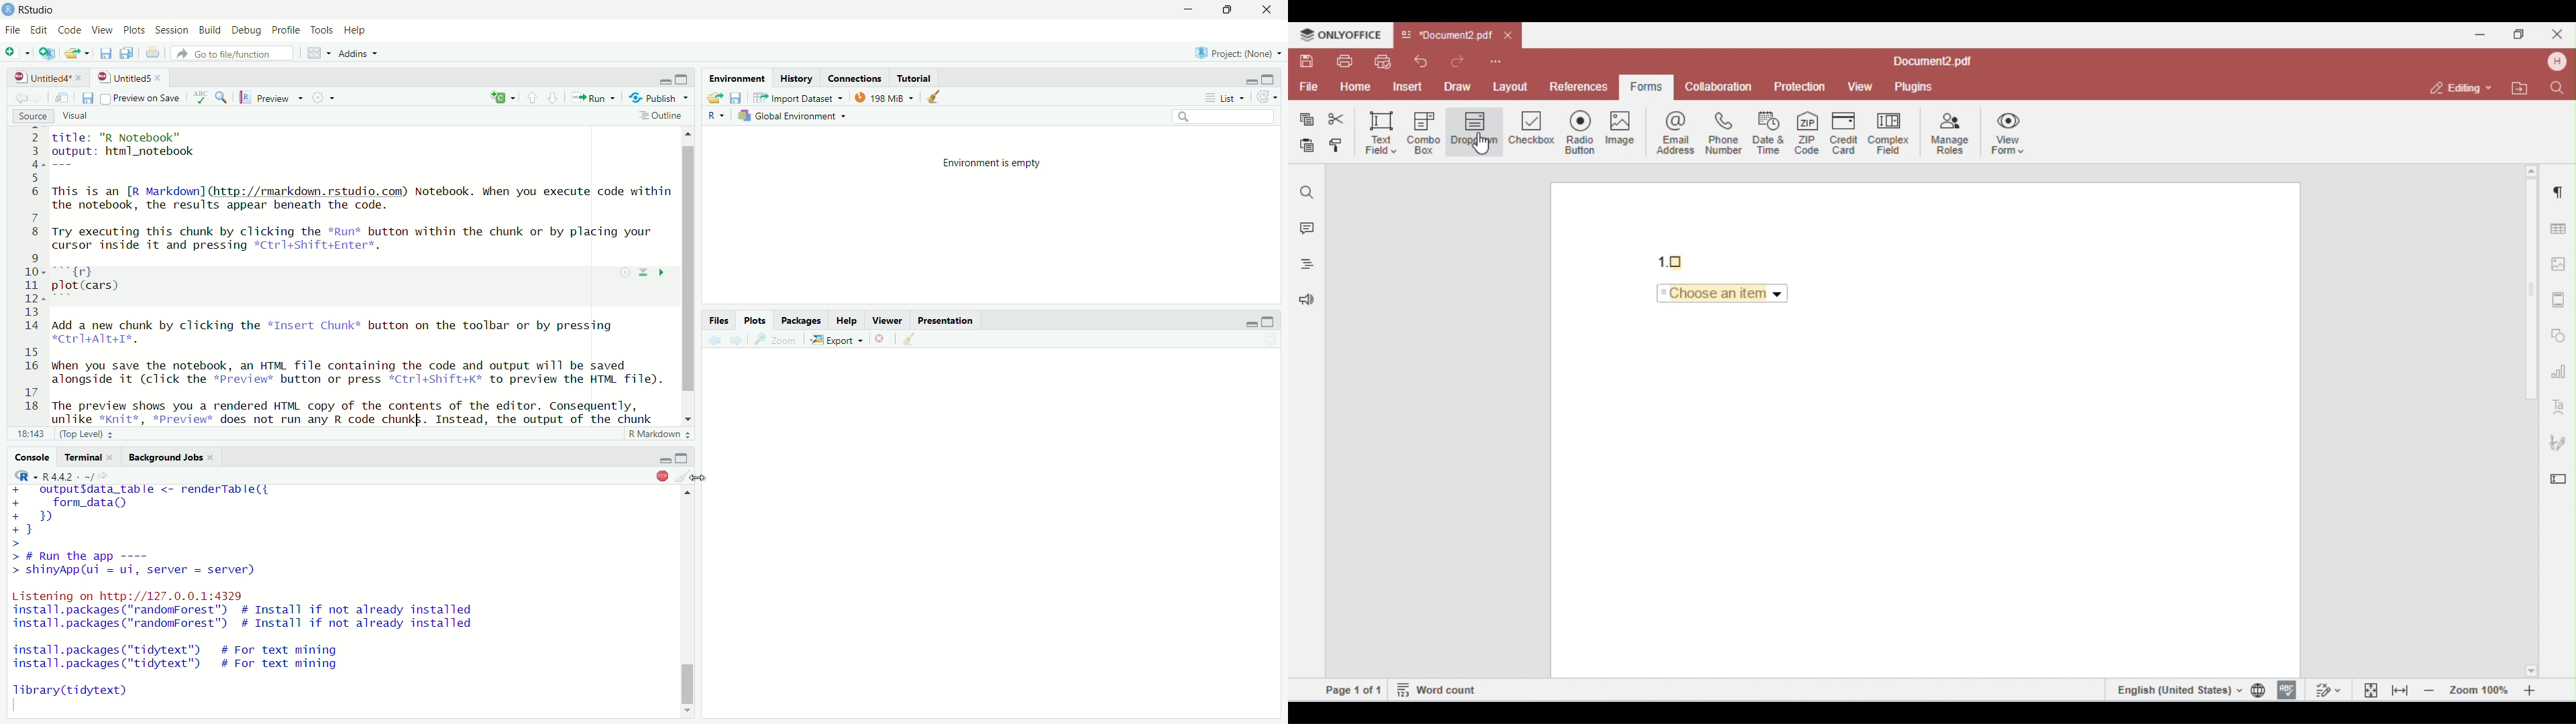 The height and width of the screenshot is (728, 2576). What do you see at coordinates (235, 54) in the screenshot?
I see `Go to file/function` at bounding box center [235, 54].